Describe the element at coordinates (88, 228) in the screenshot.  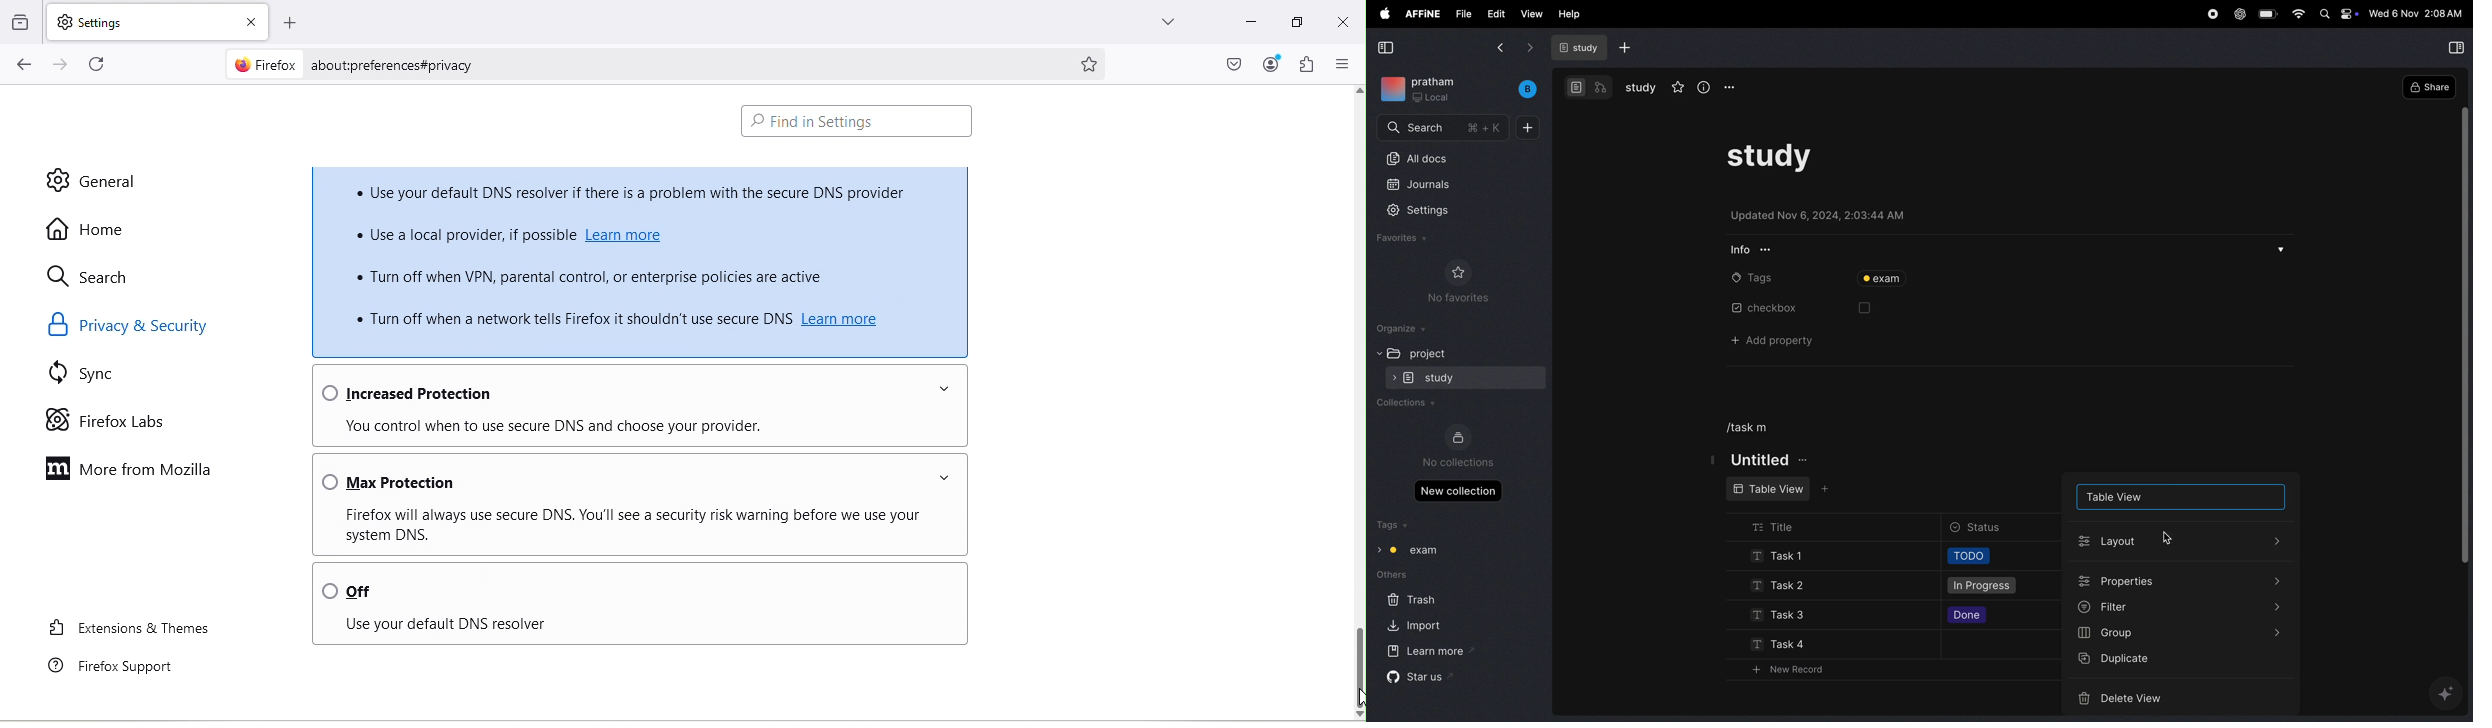
I see `Home` at that location.